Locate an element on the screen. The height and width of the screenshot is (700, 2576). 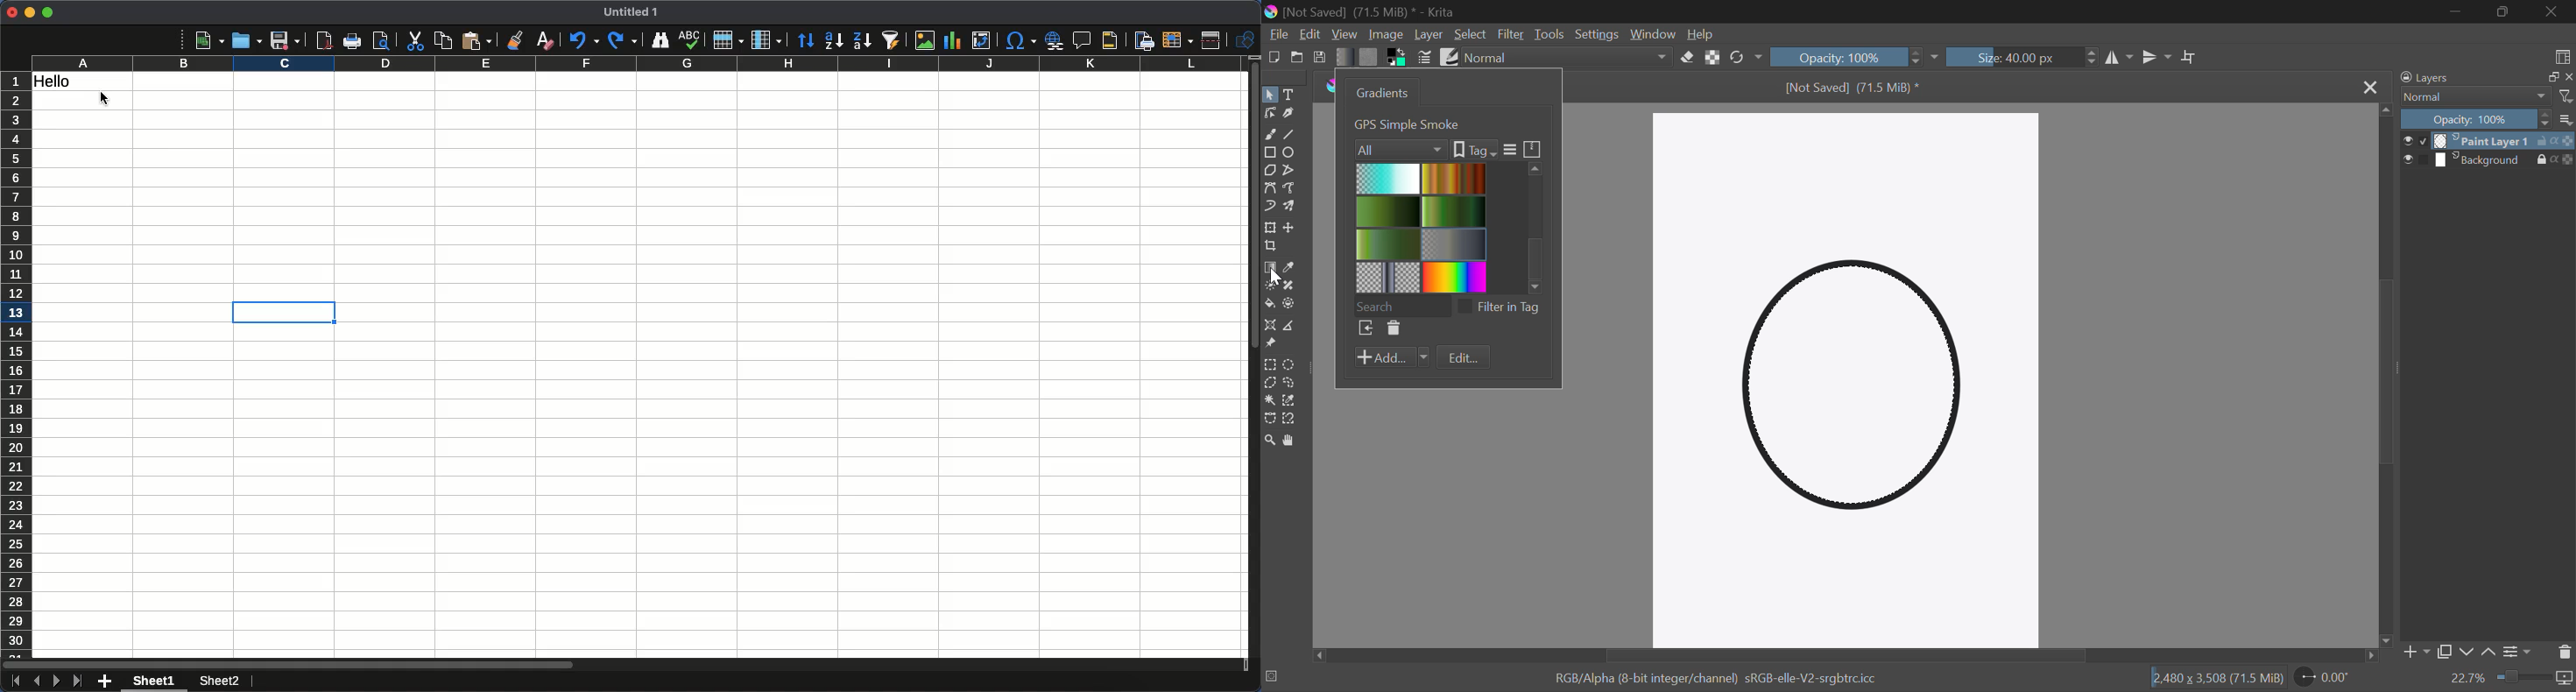
Green gradient 1 is located at coordinates (1456, 212).